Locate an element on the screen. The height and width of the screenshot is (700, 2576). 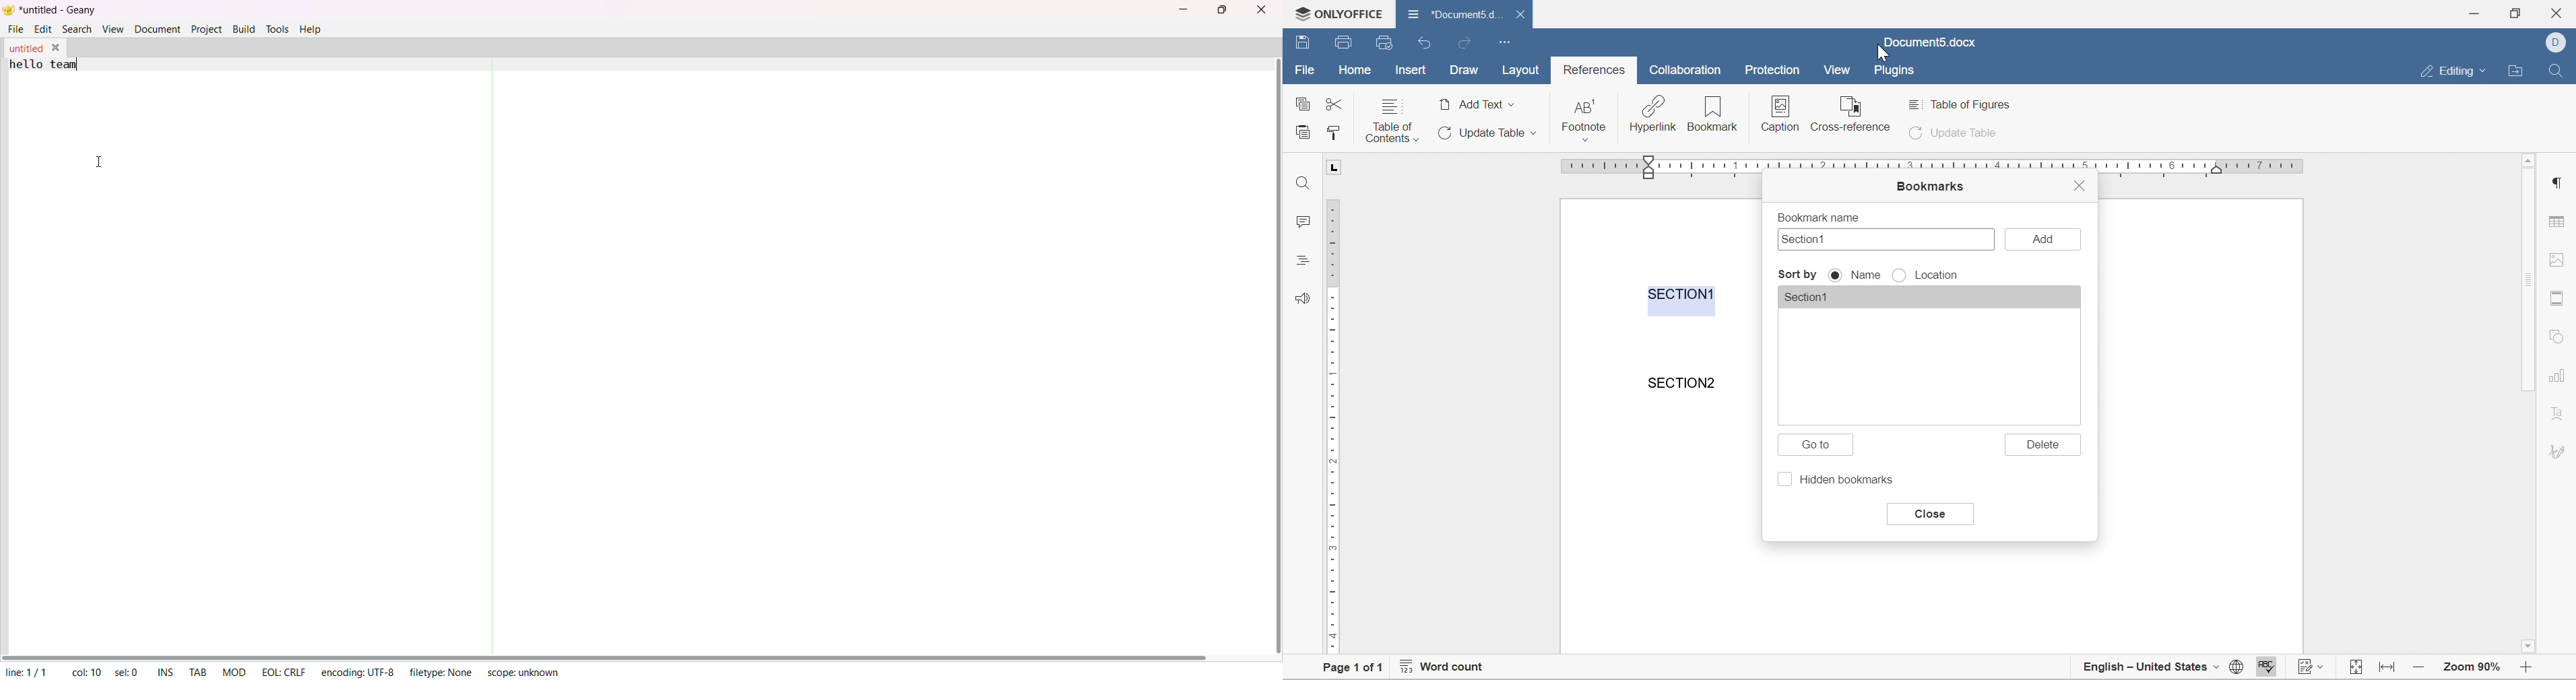
hello team is located at coordinates (44, 65).